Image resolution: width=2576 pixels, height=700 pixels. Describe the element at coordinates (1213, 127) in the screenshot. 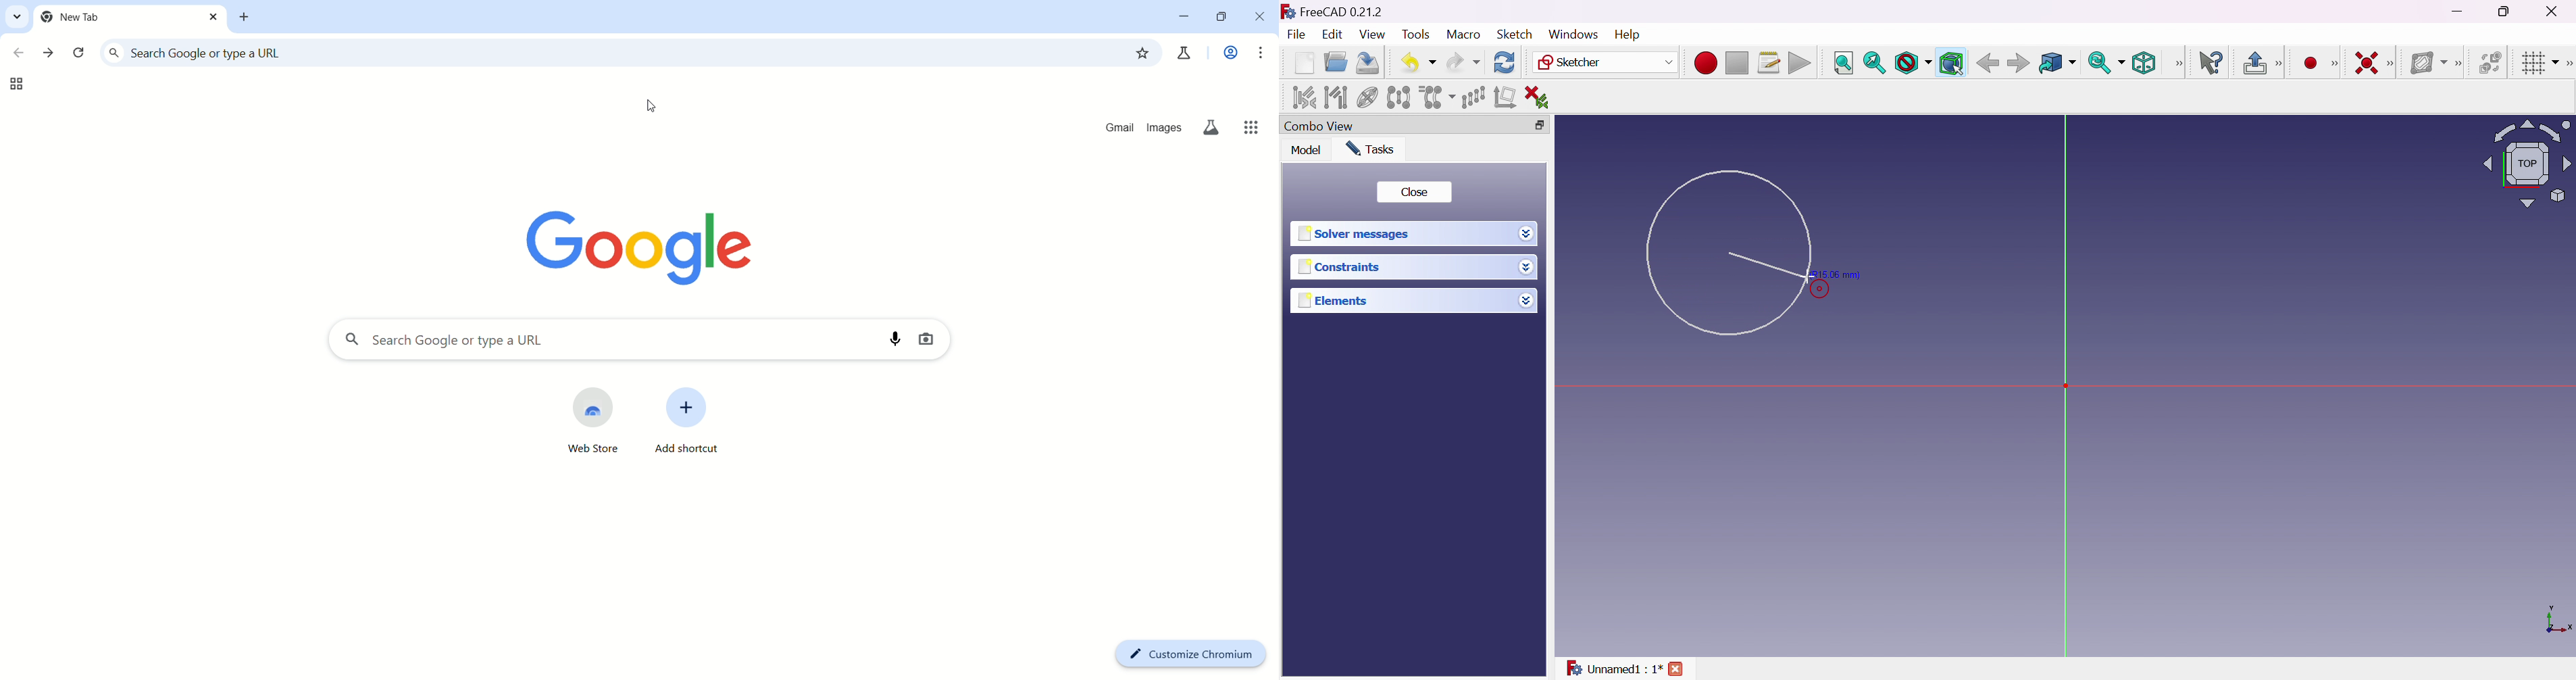

I see `search labs` at that location.